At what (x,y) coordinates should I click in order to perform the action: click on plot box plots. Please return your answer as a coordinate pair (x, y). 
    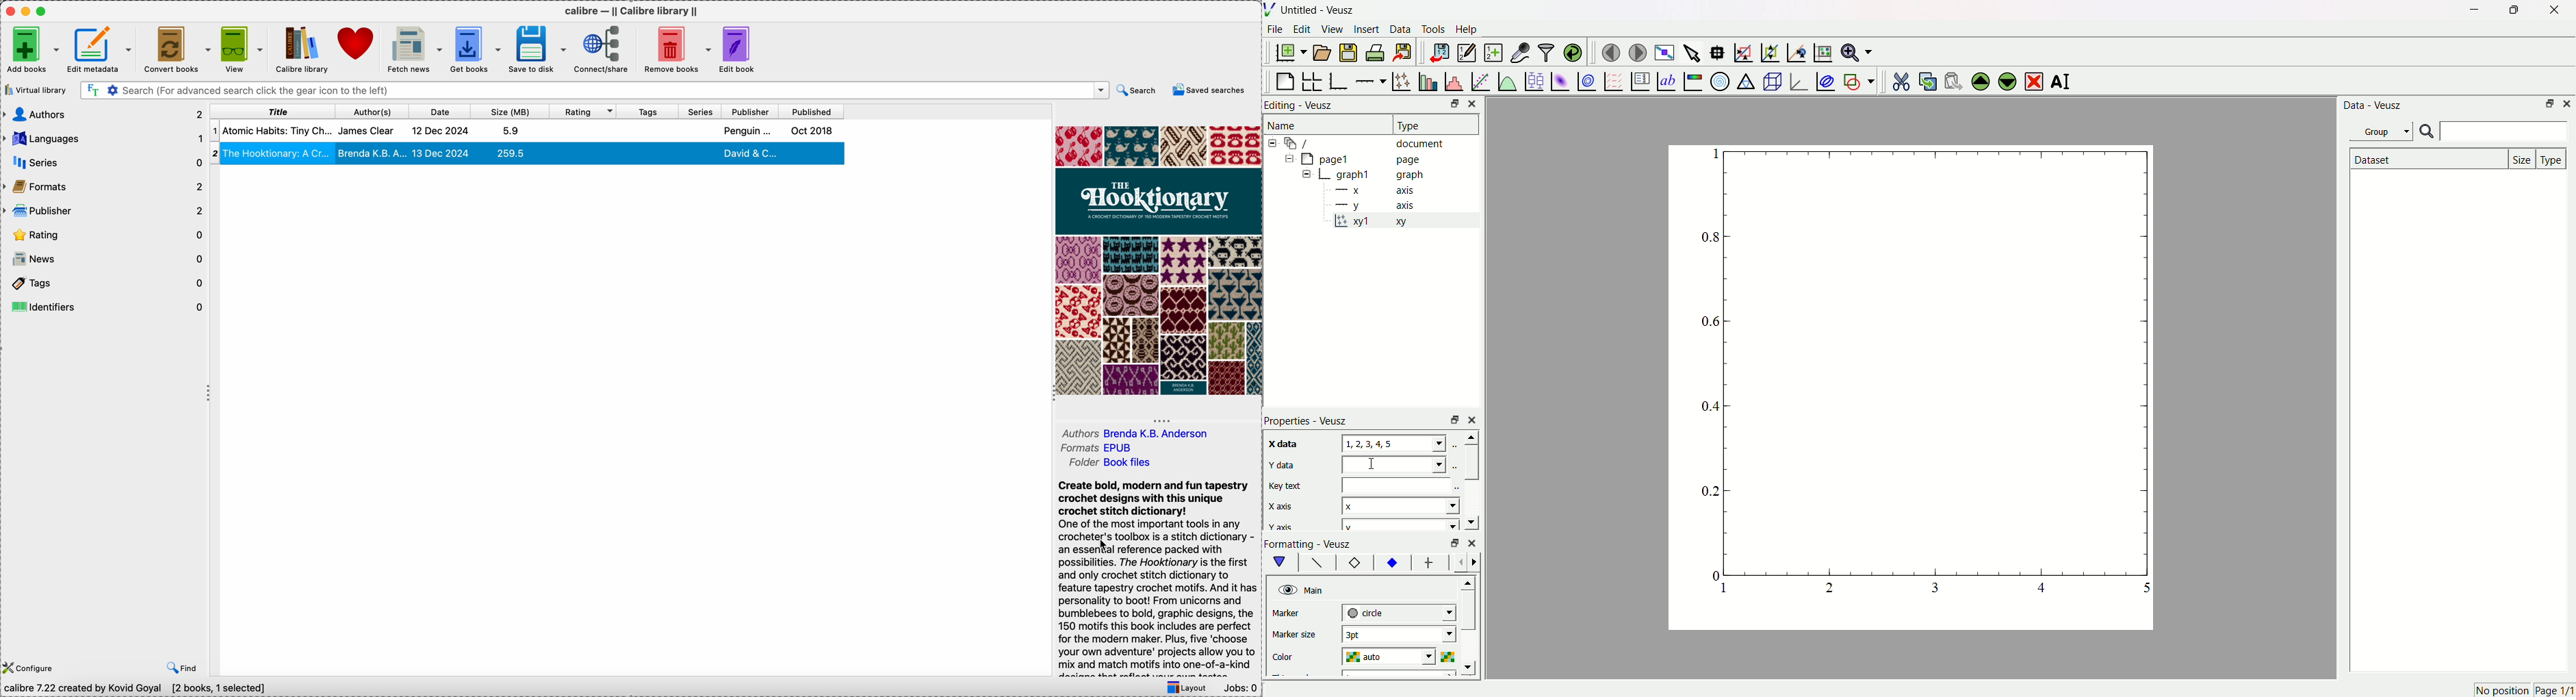
    Looking at the image, I should click on (1534, 79).